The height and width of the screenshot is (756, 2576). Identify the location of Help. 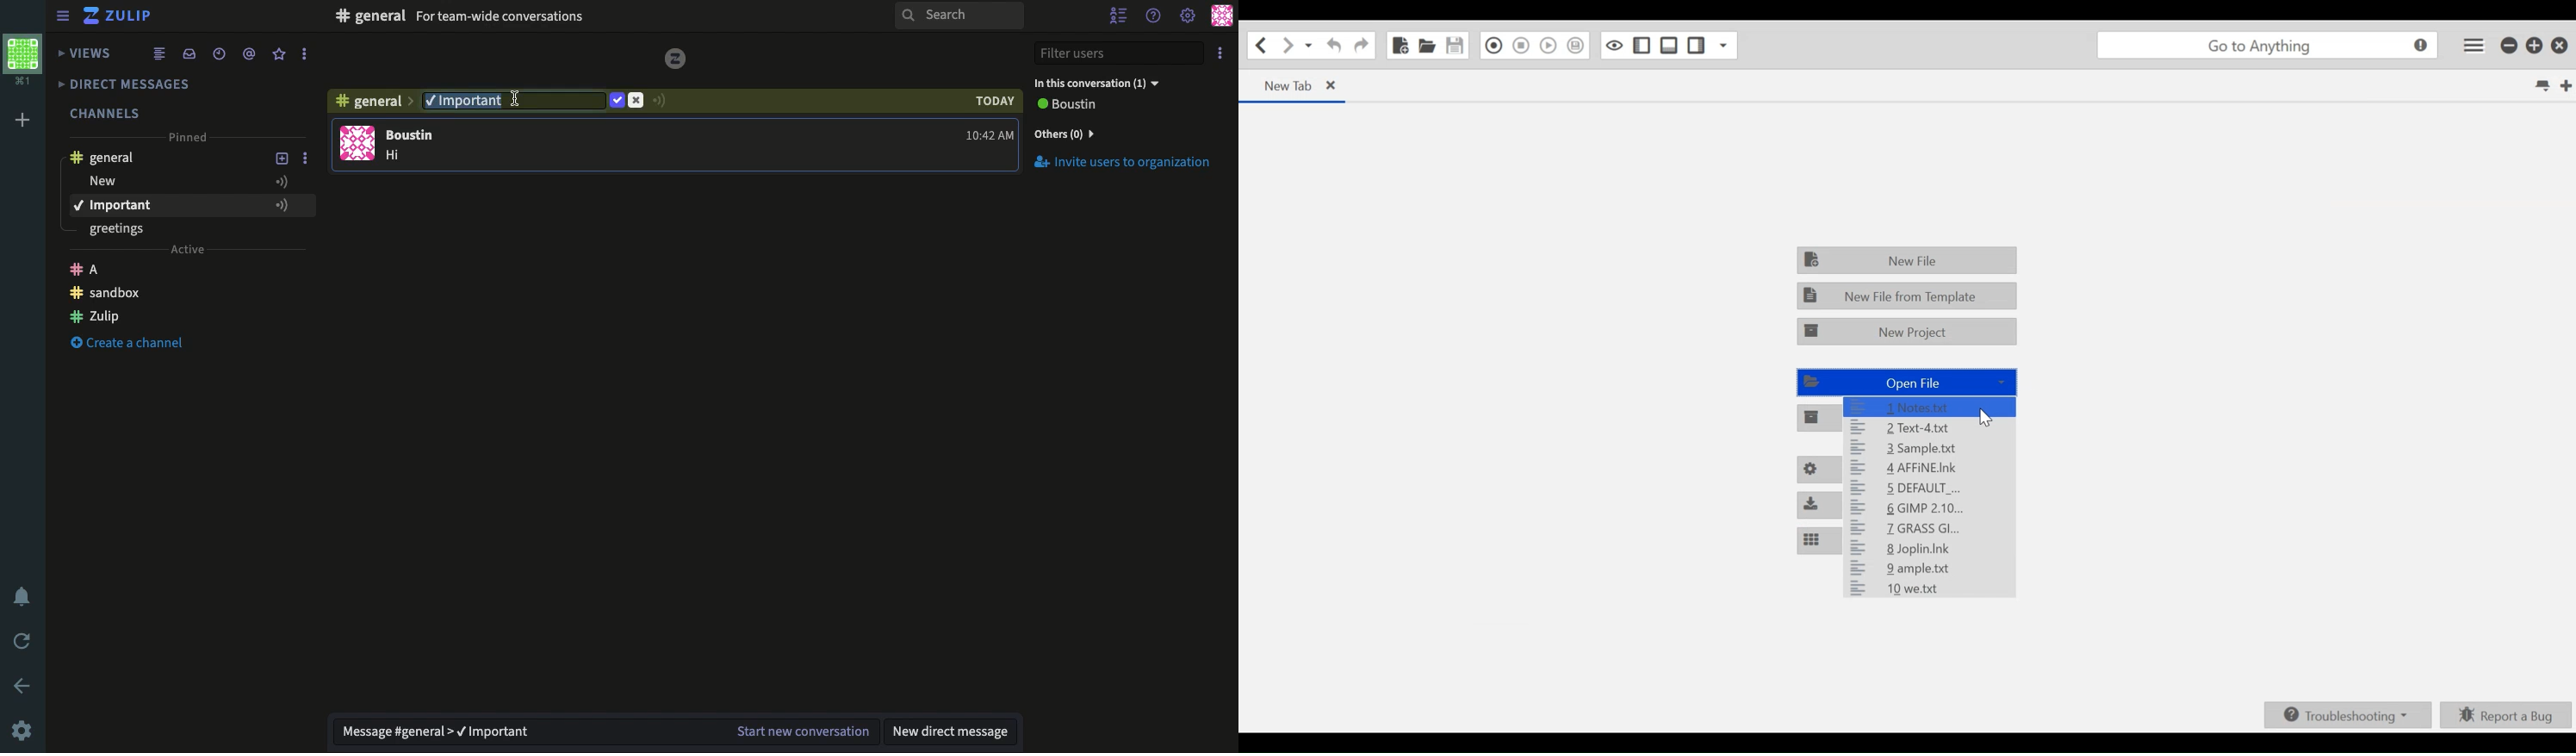
(1155, 17).